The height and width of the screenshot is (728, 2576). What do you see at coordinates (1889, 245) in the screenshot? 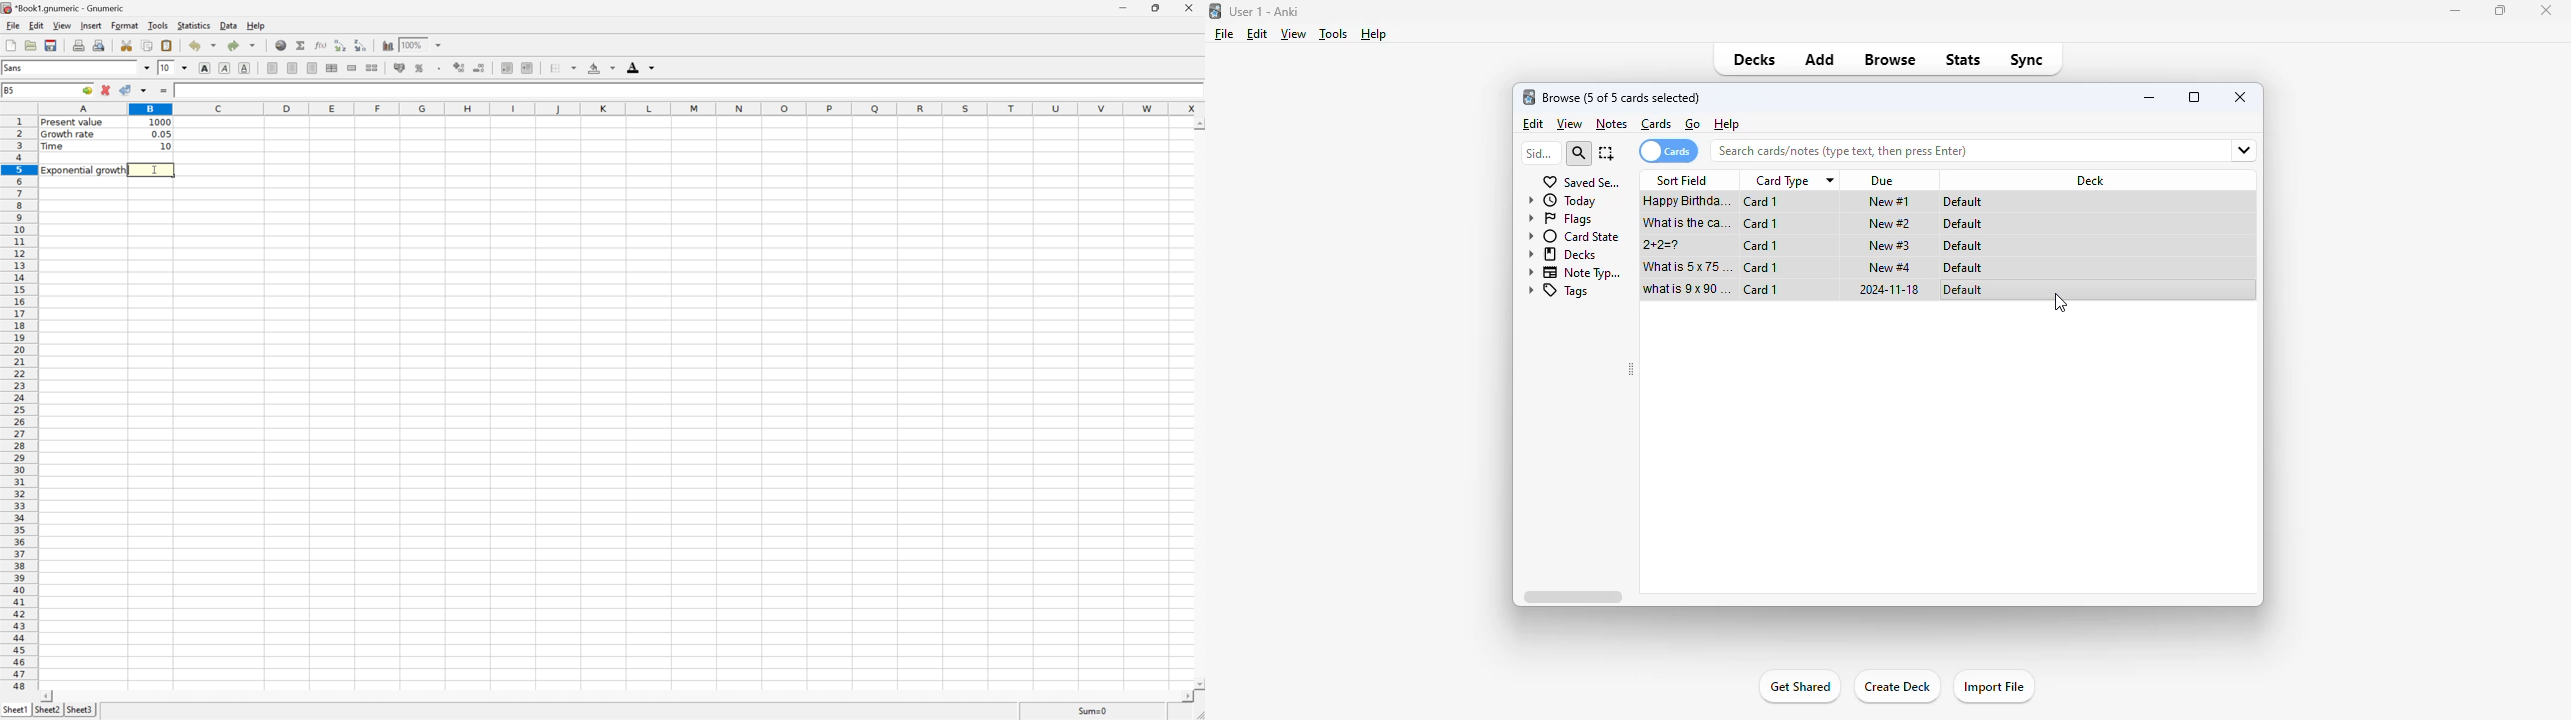
I see `new #3` at bounding box center [1889, 245].